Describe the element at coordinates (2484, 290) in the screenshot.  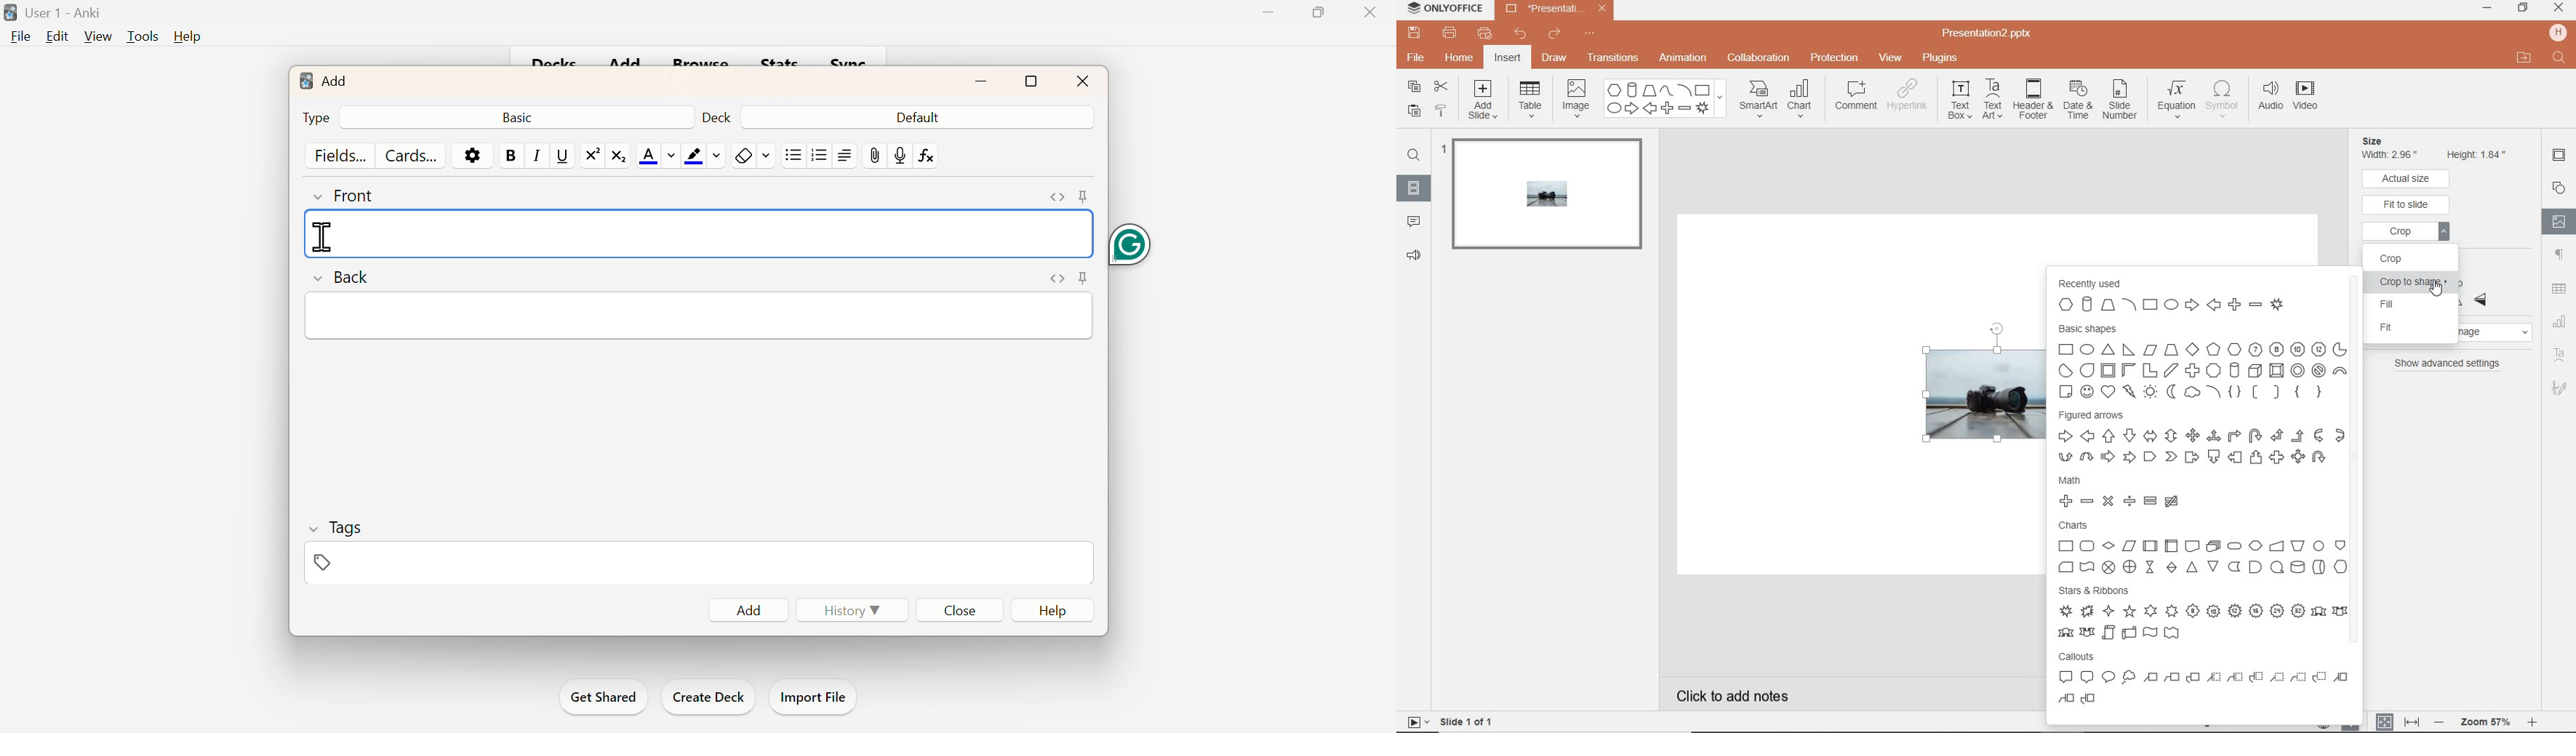
I see `flip` at that location.